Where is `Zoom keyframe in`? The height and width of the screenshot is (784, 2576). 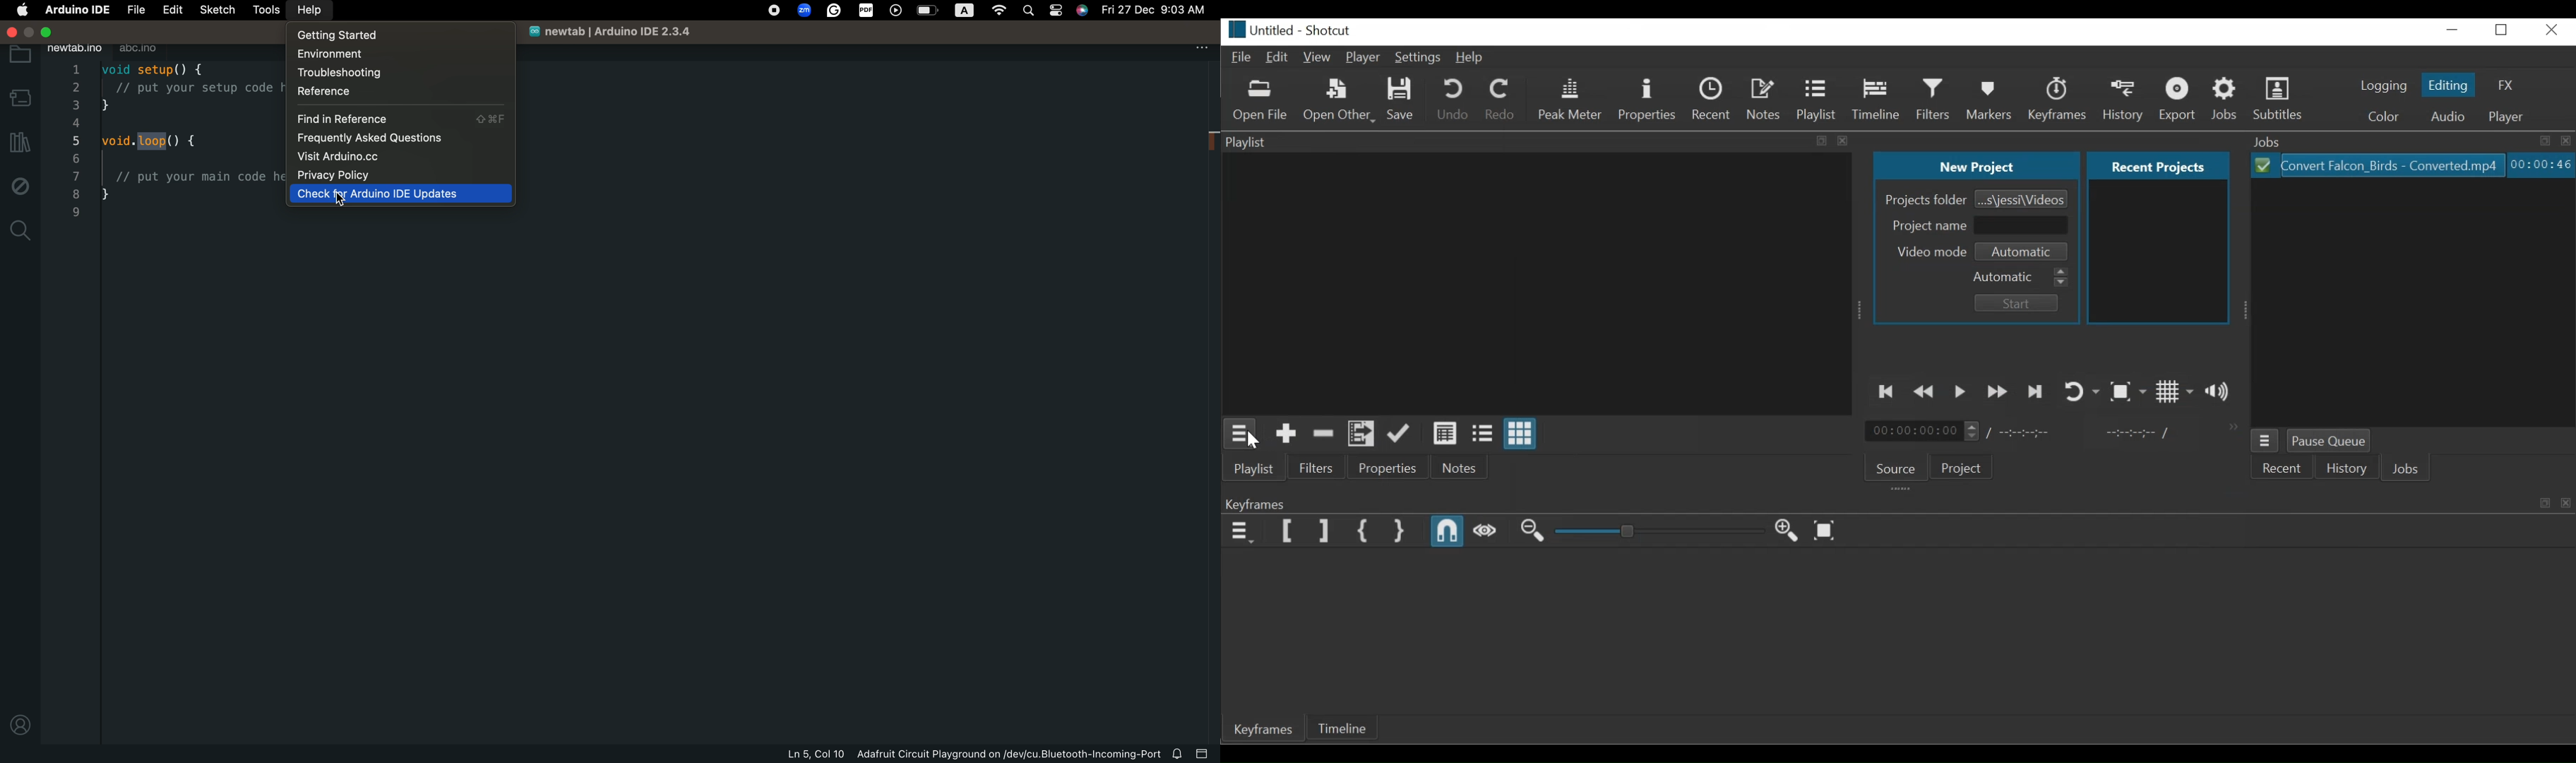 Zoom keyframe in is located at coordinates (1531, 530).